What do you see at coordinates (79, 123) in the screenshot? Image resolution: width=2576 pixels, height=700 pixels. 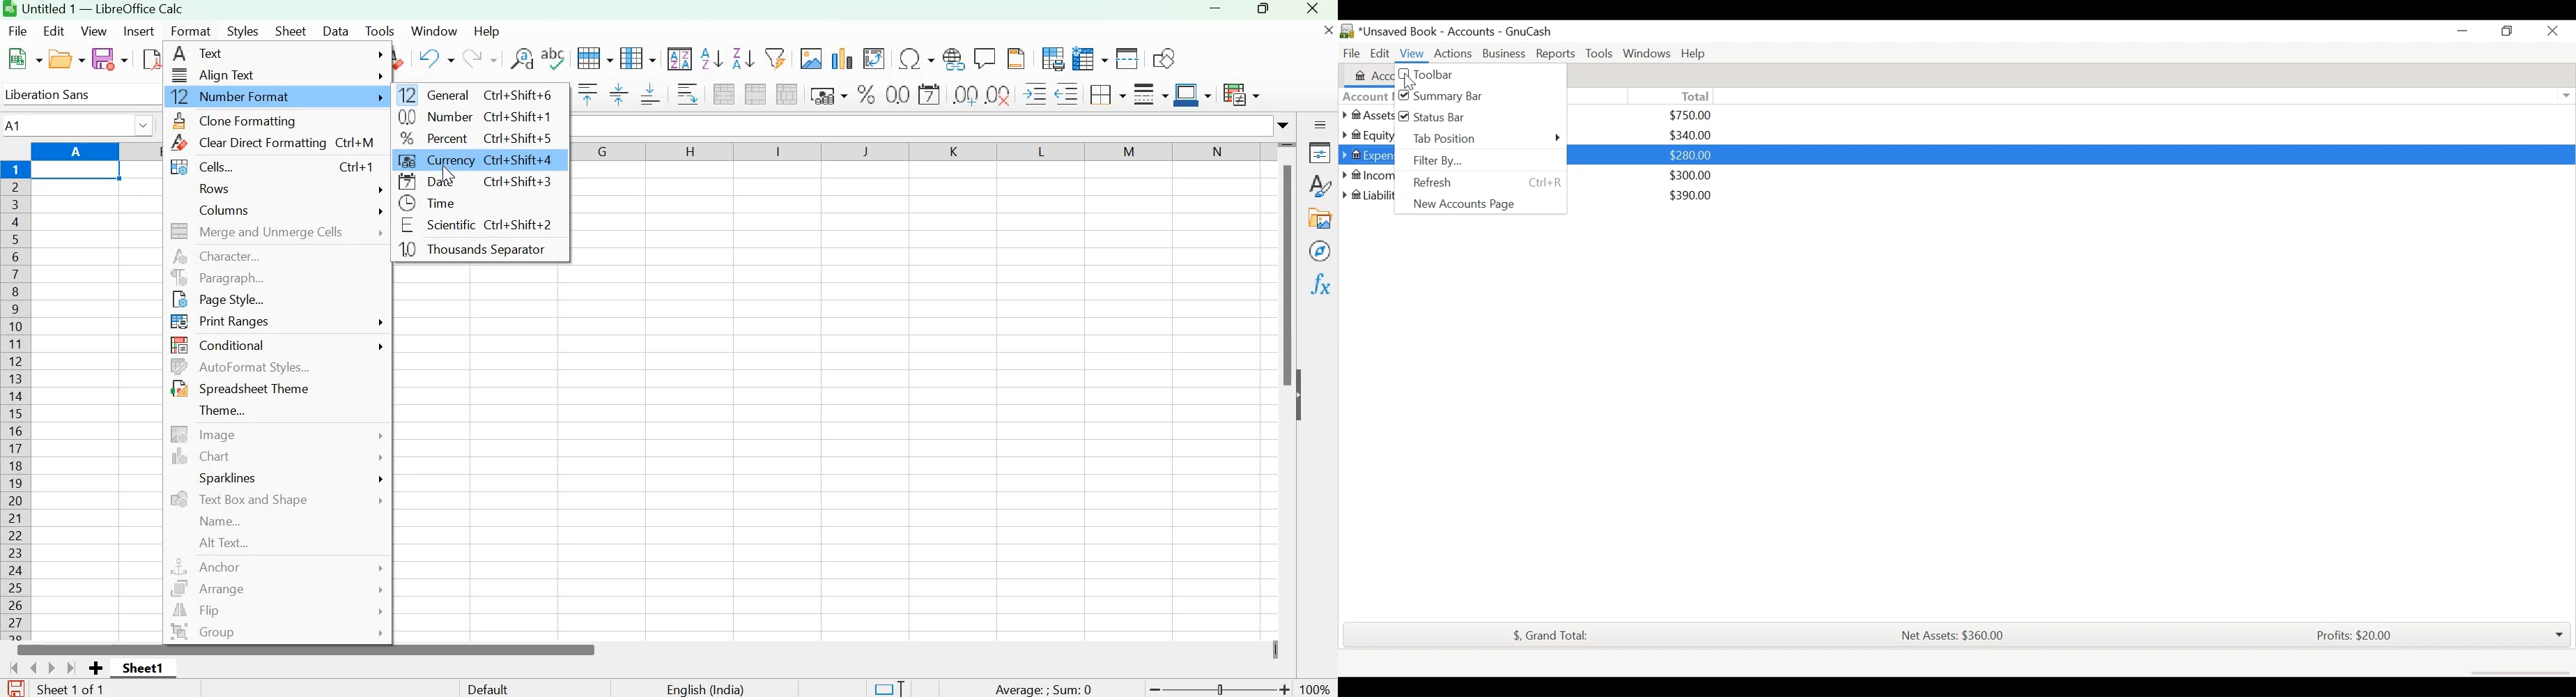 I see `A1` at bounding box center [79, 123].